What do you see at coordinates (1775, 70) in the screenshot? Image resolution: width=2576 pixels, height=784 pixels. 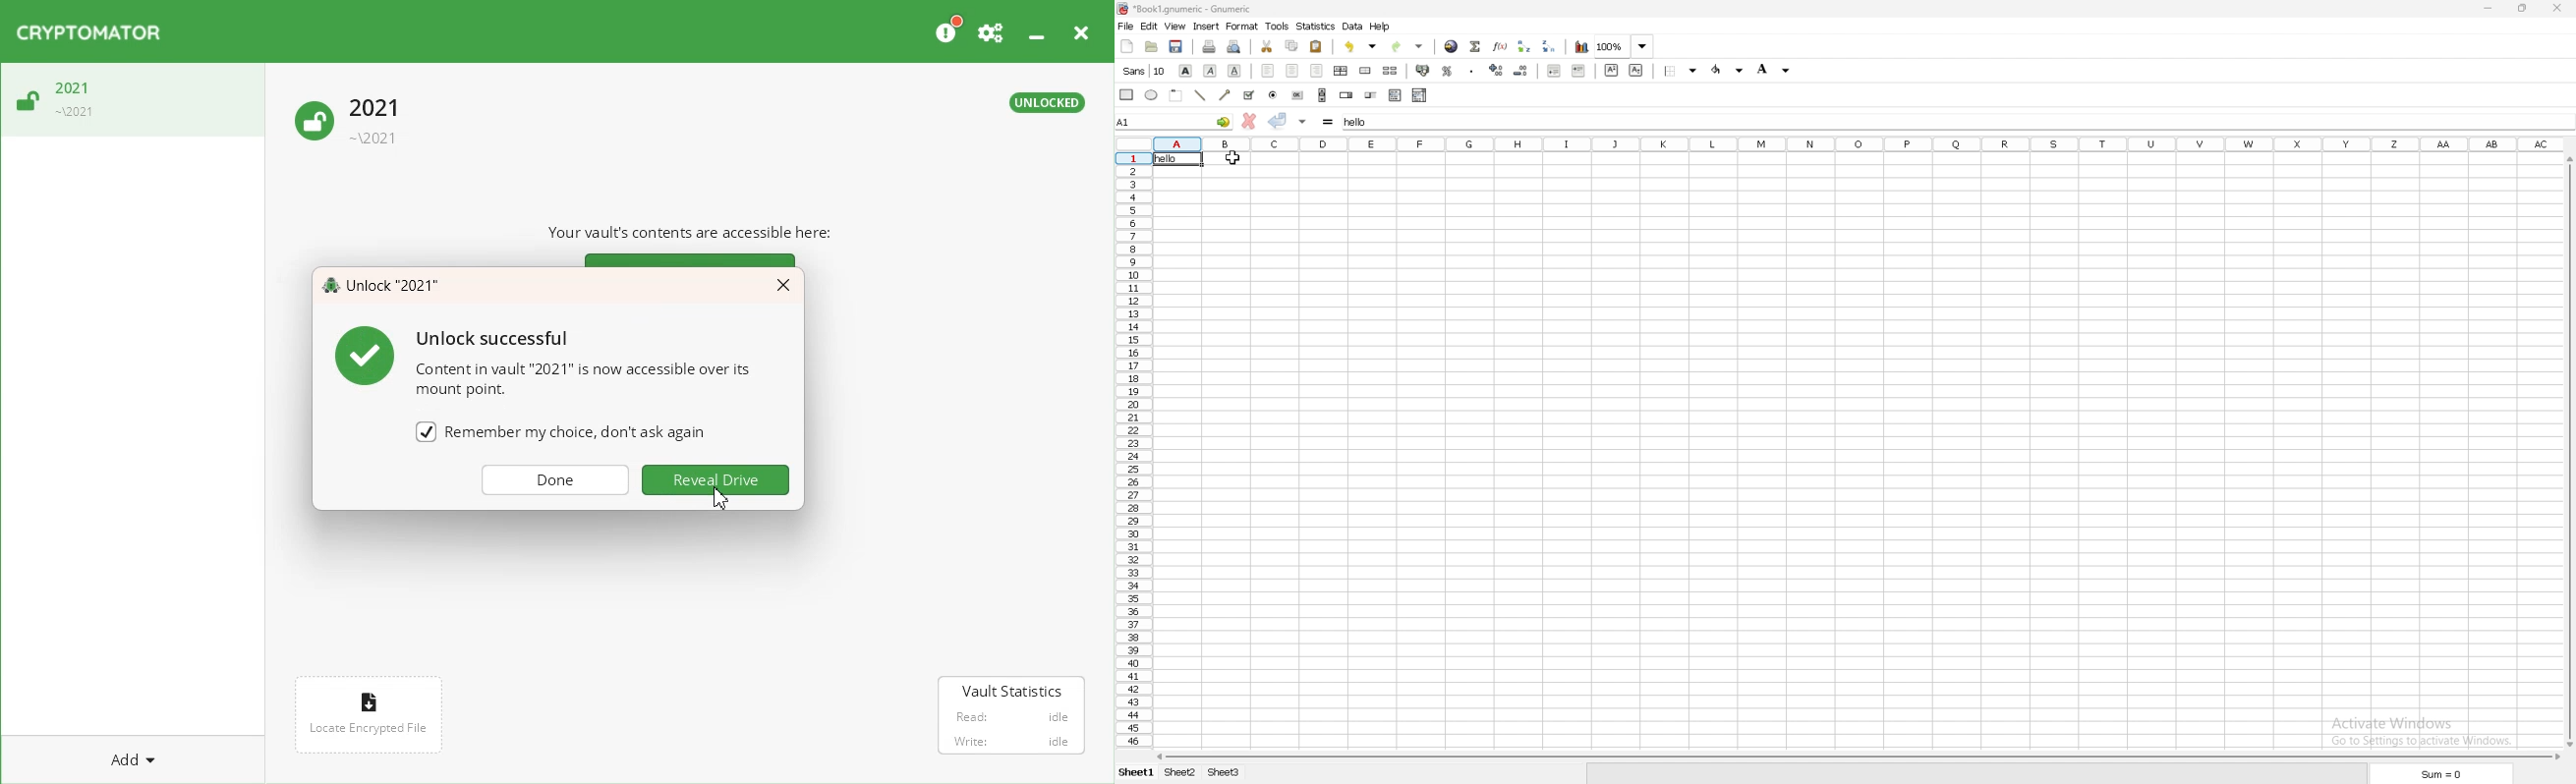 I see `foreground` at bounding box center [1775, 70].